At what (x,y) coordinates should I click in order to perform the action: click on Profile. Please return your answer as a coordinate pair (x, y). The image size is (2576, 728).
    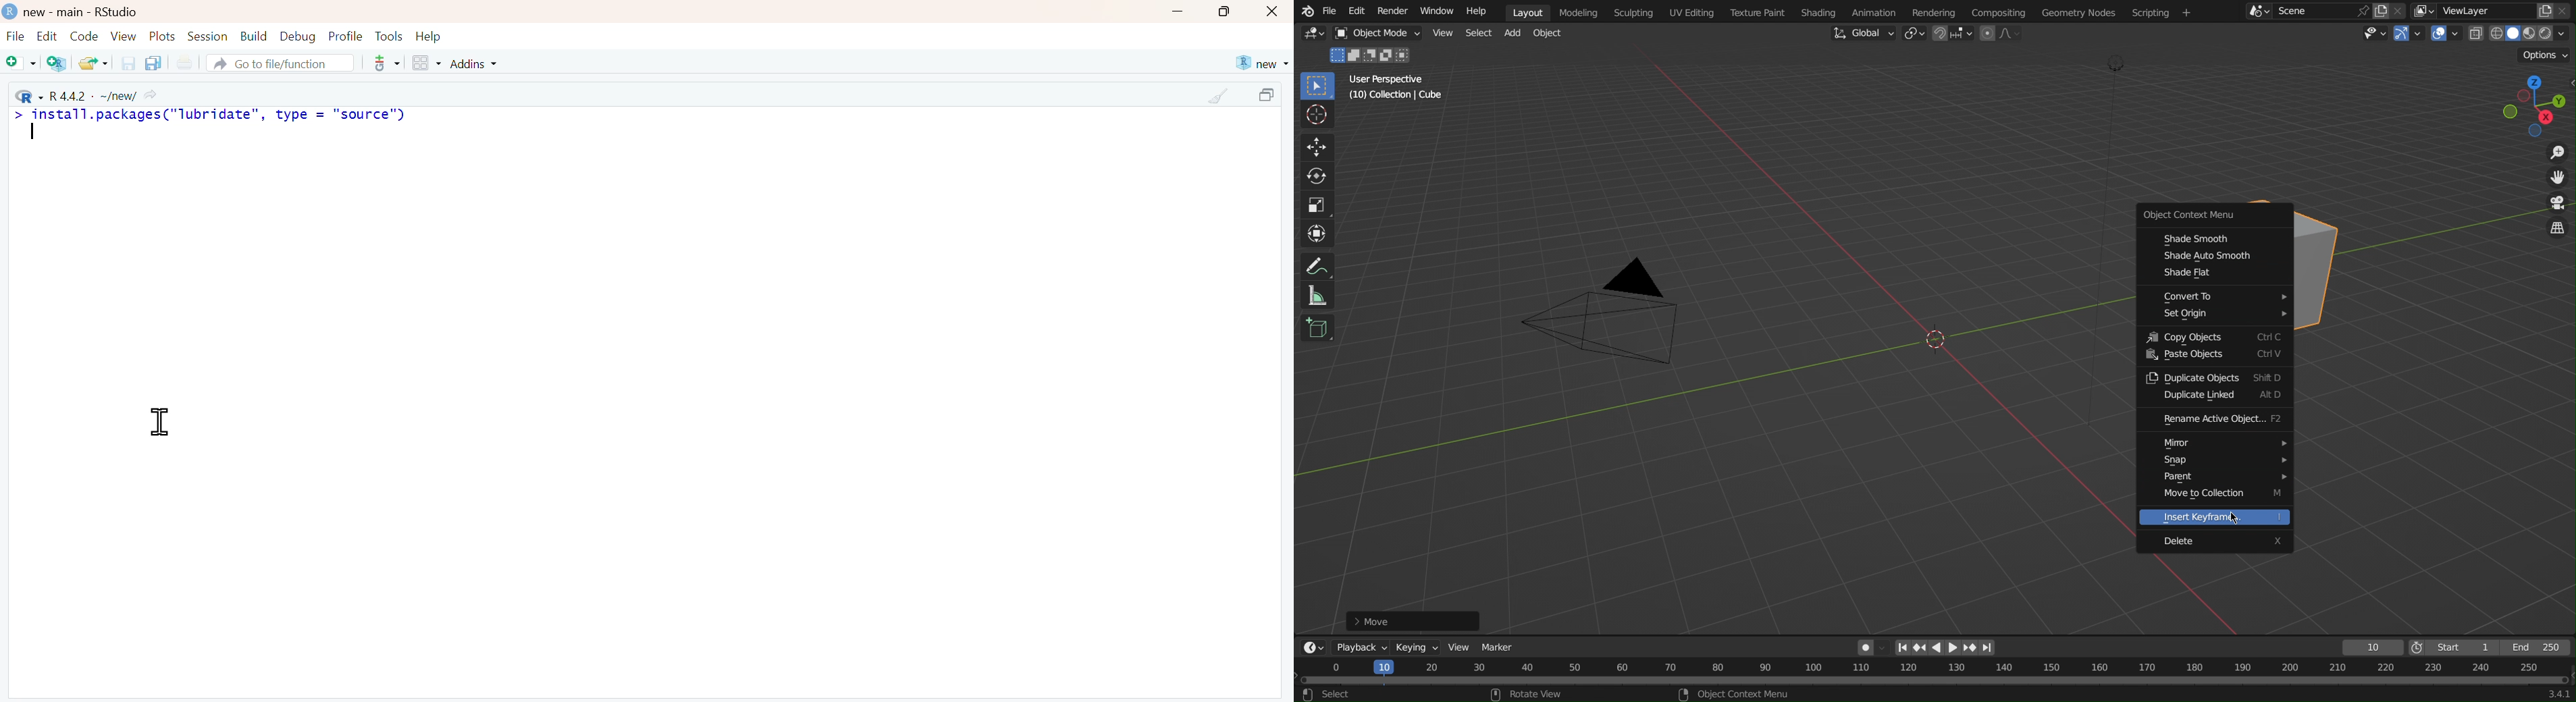
    Looking at the image, I should click on (346, 36).